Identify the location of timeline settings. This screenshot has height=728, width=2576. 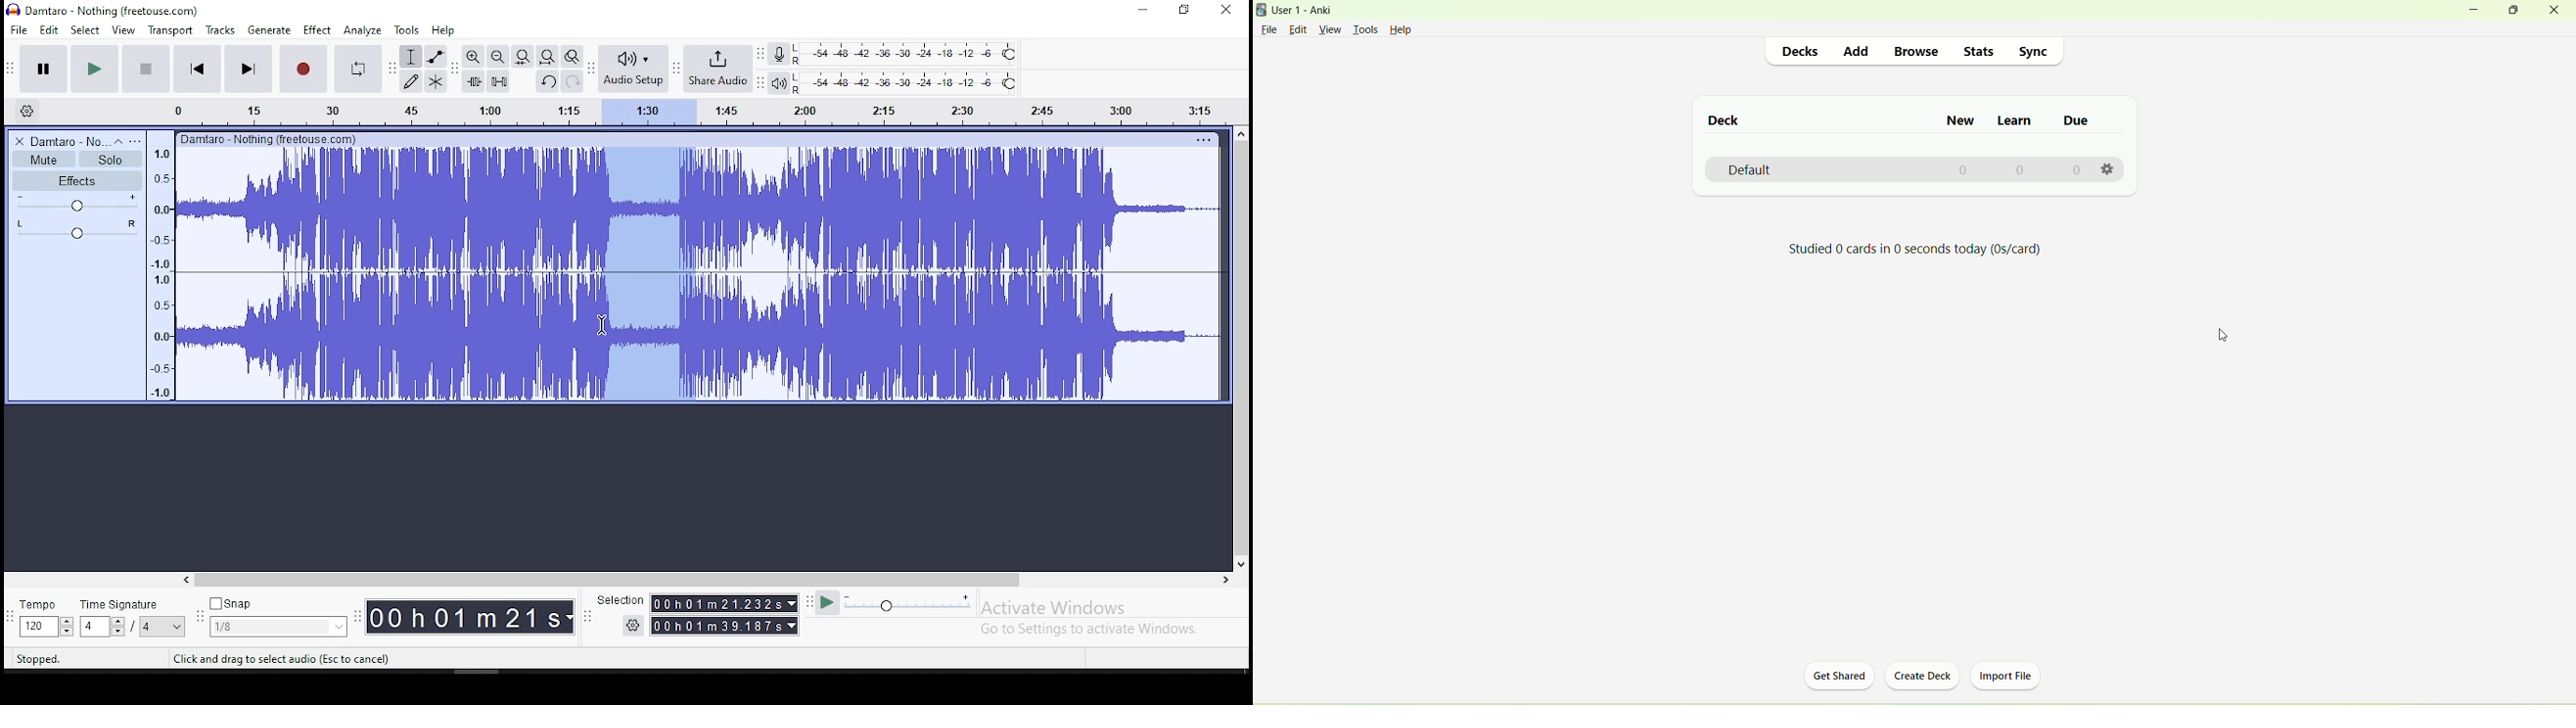
(25, 110).